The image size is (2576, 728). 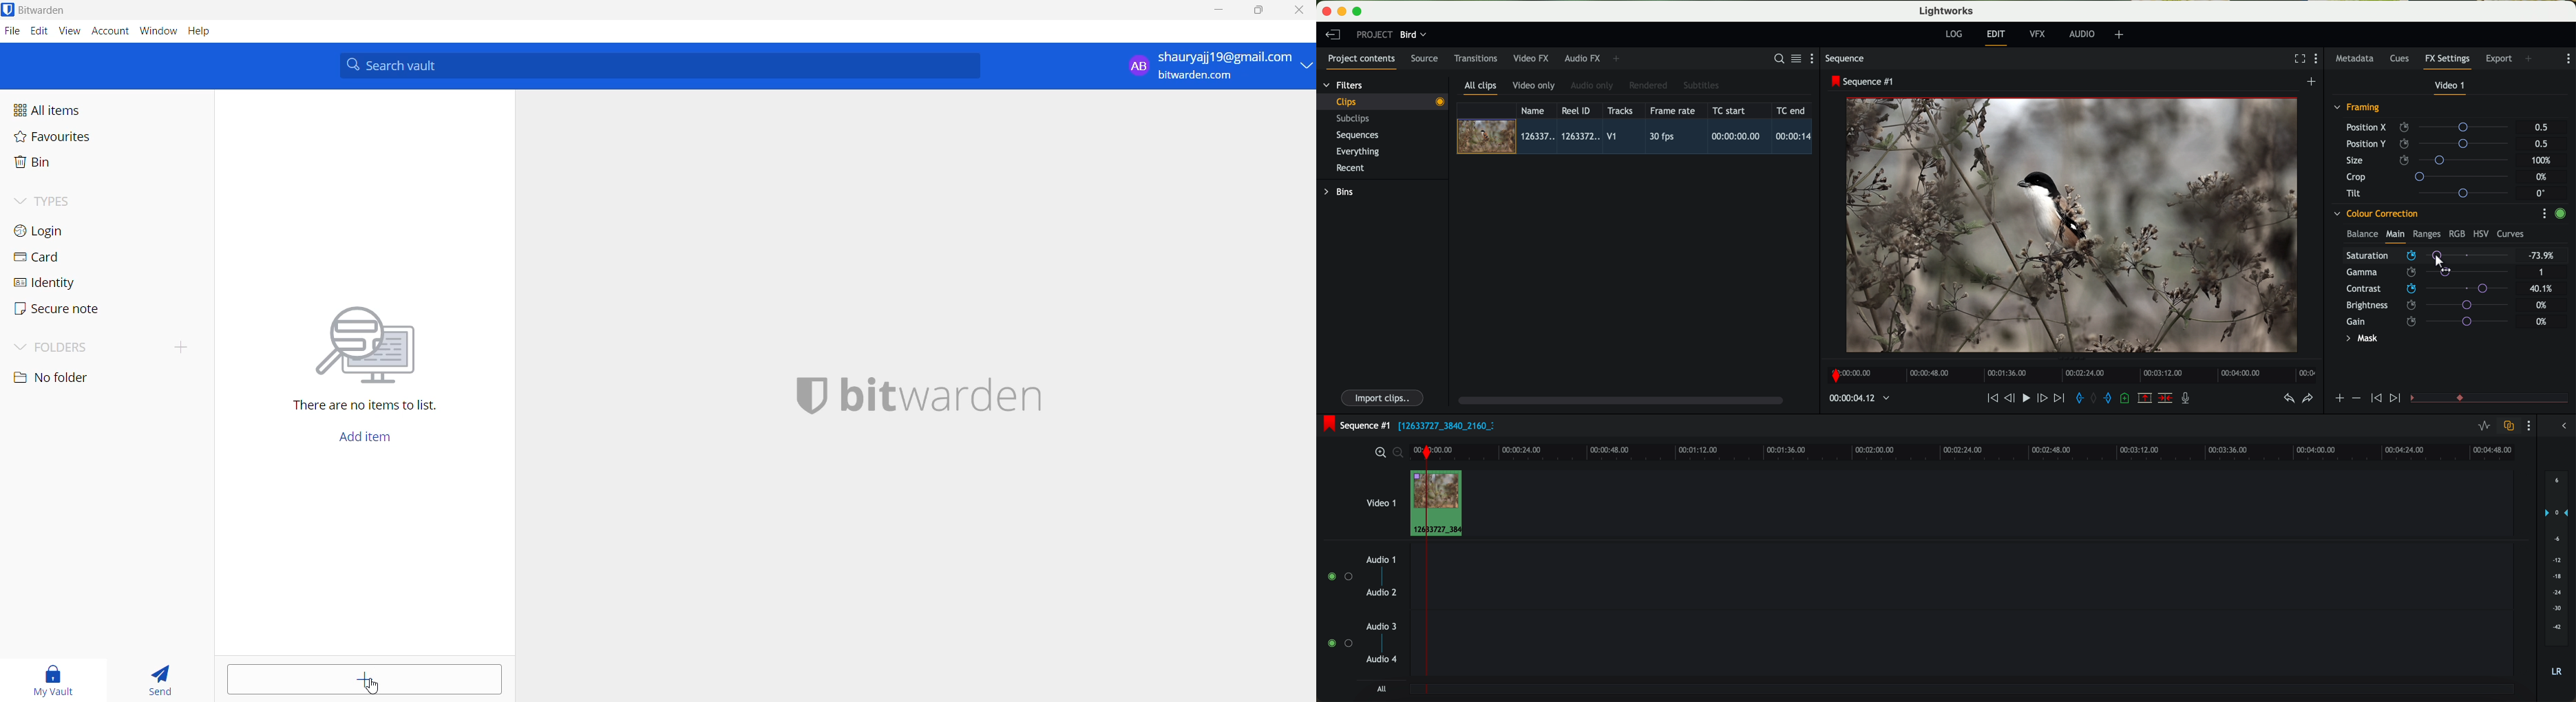 I want to click on transitions, so click(x=1476, y=58).